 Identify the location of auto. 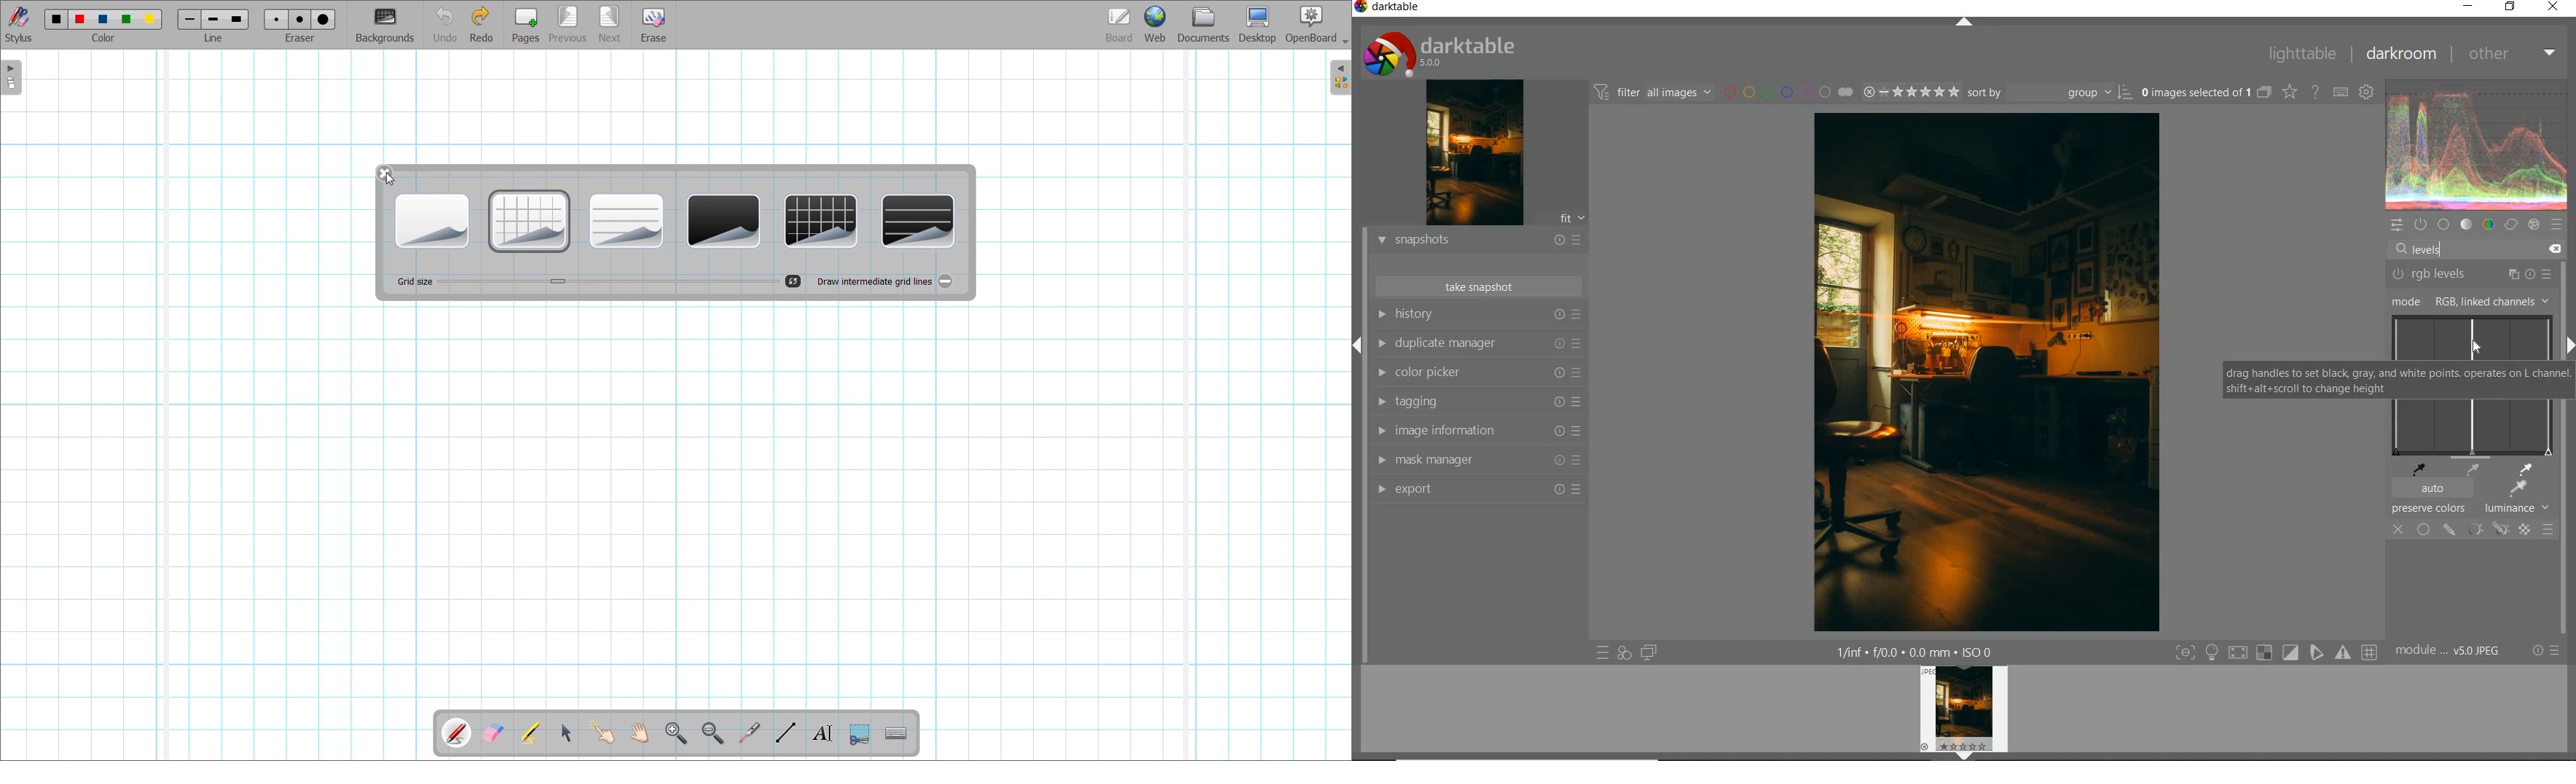
(2431, 489).